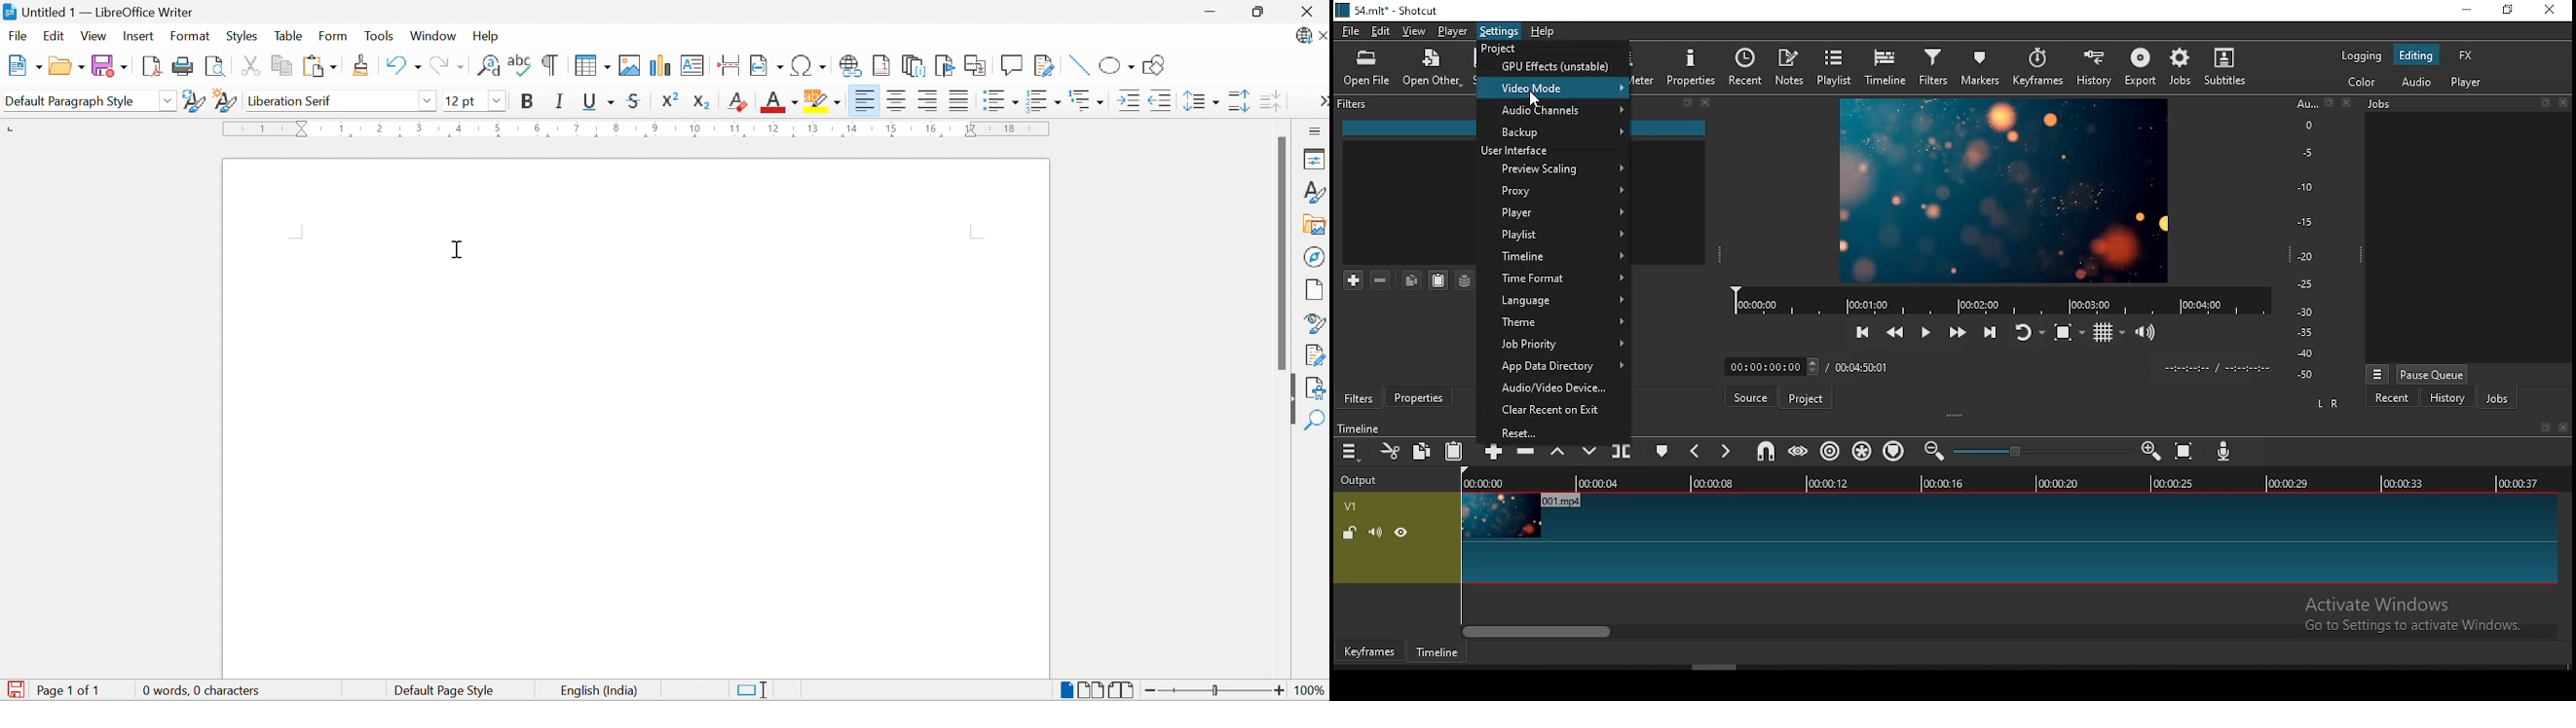 The image size is (2576, 728). Describe the element at coordinates (1745, 67) in the screenshot. I see `recent` at that location.